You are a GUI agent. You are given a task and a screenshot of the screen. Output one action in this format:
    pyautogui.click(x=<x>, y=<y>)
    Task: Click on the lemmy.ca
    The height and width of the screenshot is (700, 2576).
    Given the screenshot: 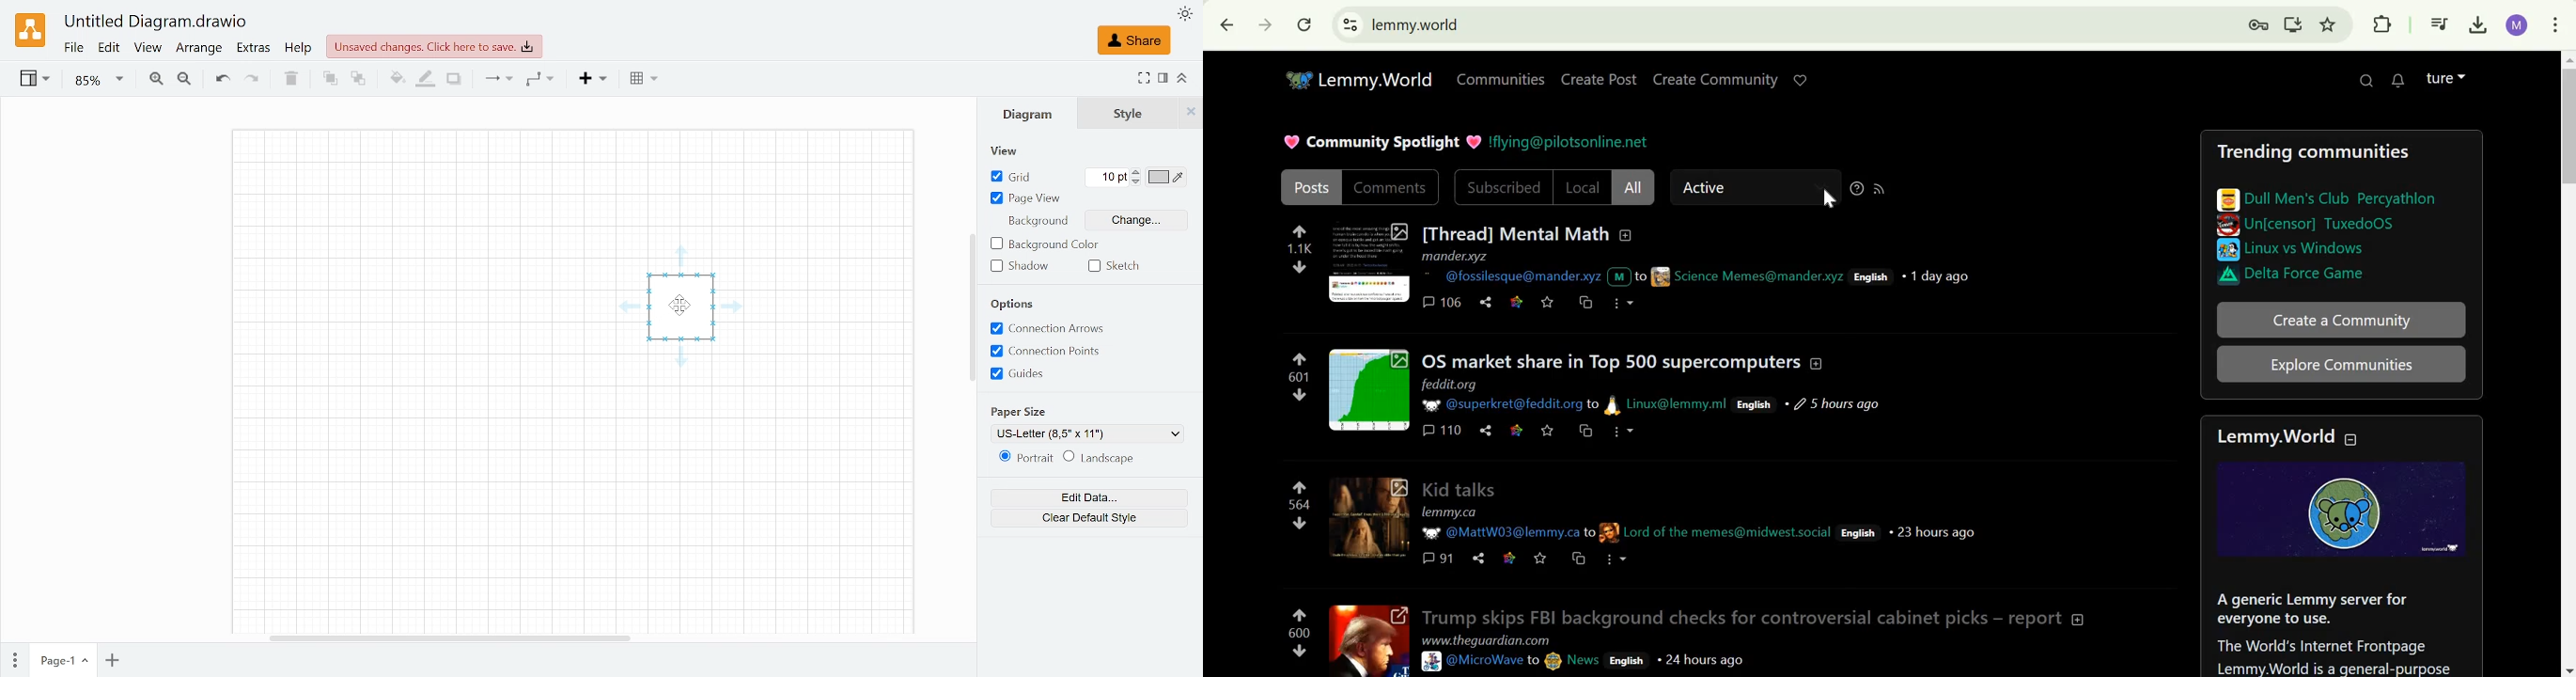 What is the action you would take?
    pyautogui.click(x=1450, y=512)
    